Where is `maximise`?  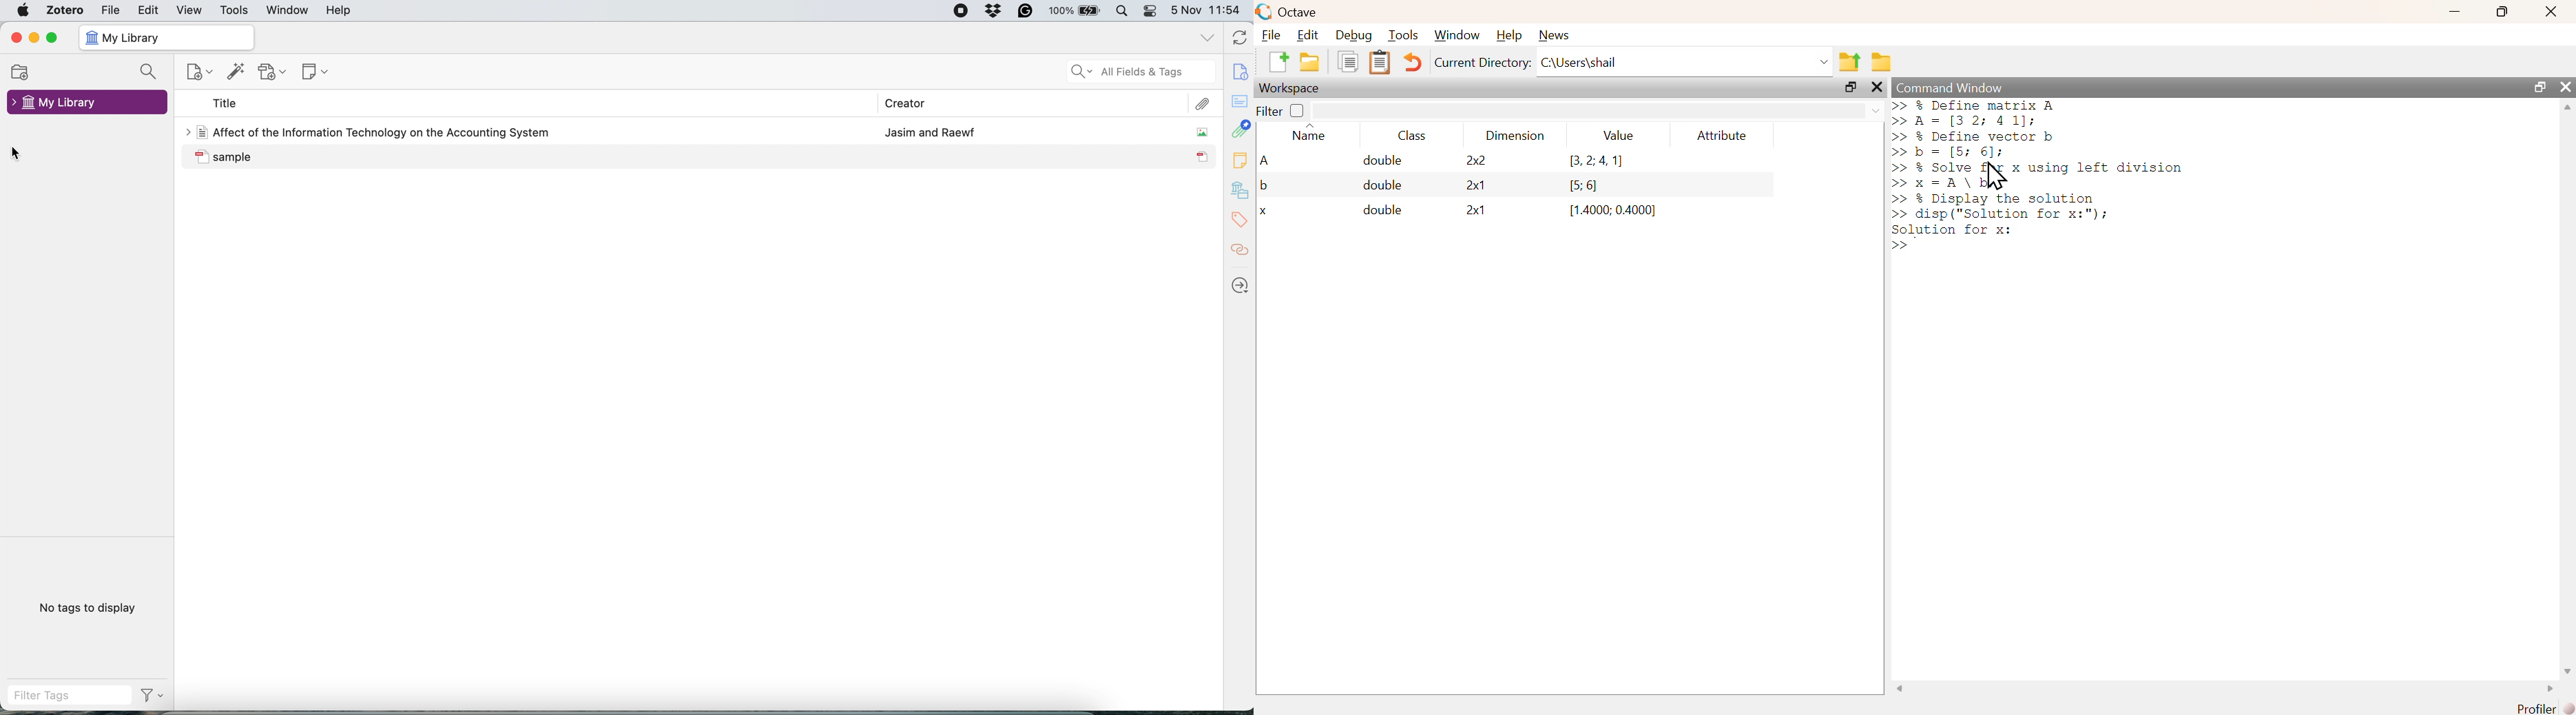 maximise is located at coordinates (51, 39).